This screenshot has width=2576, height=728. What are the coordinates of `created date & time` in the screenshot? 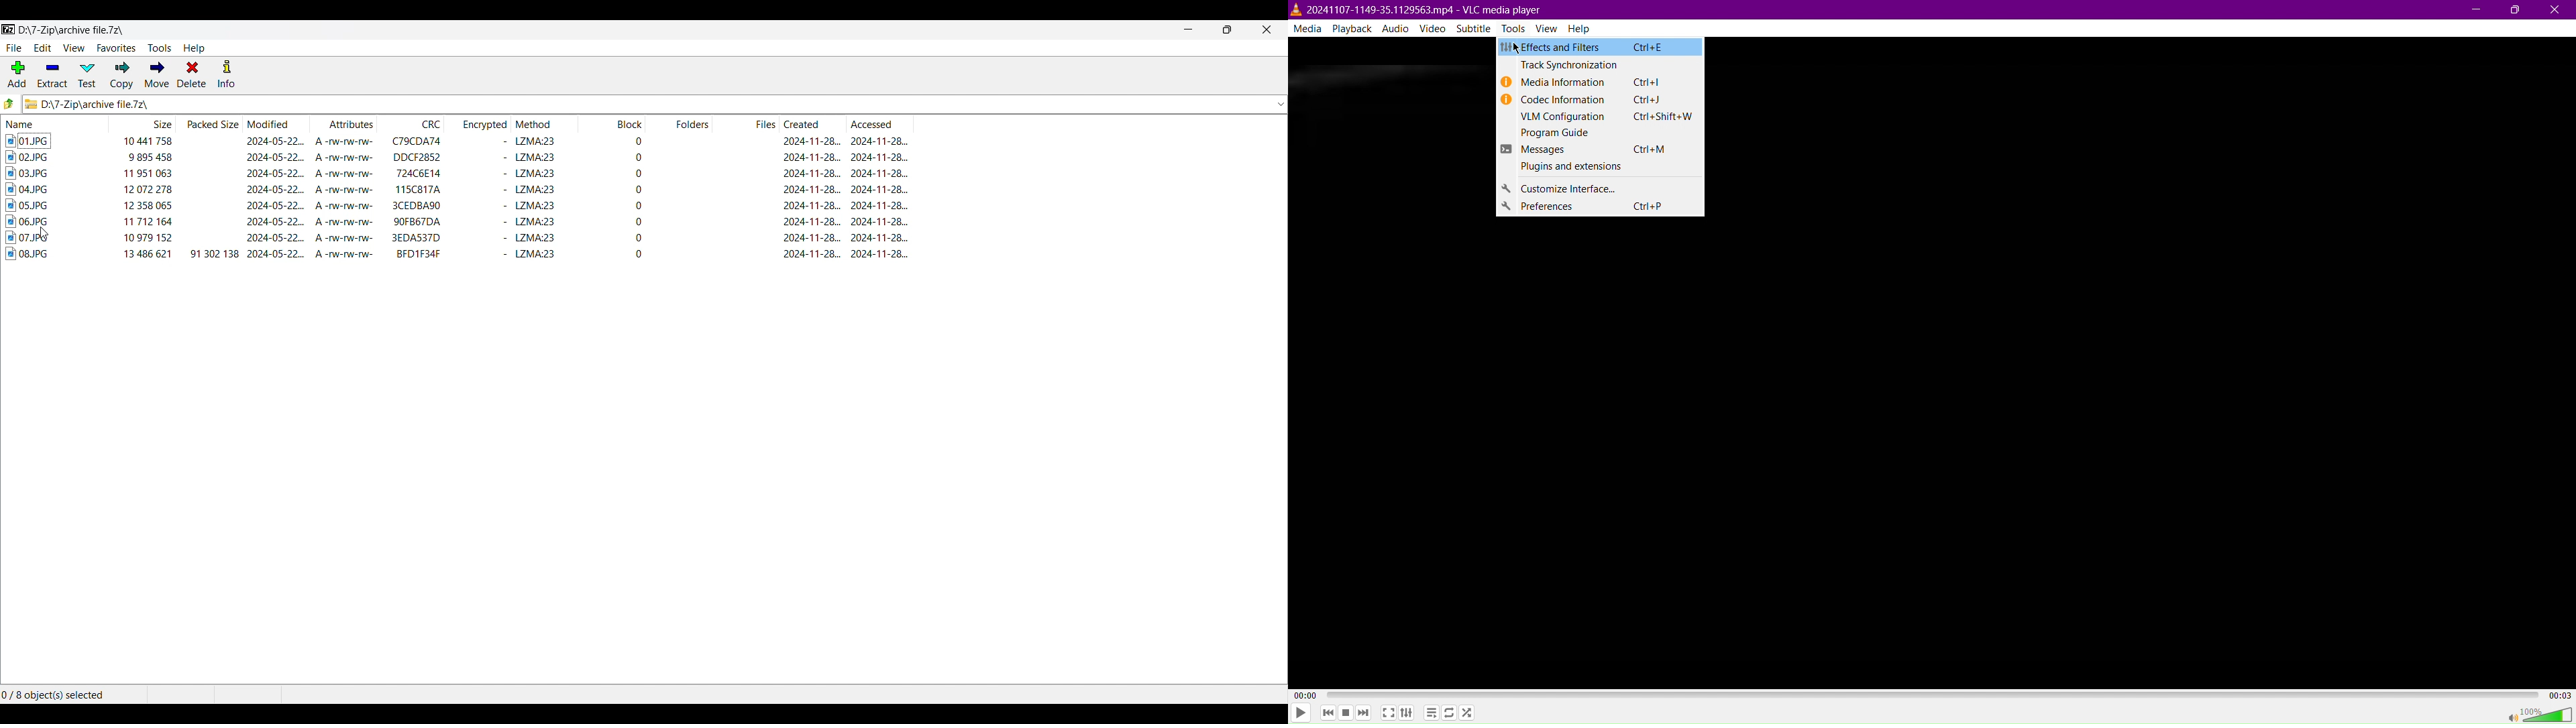 It's located at (812, 139).